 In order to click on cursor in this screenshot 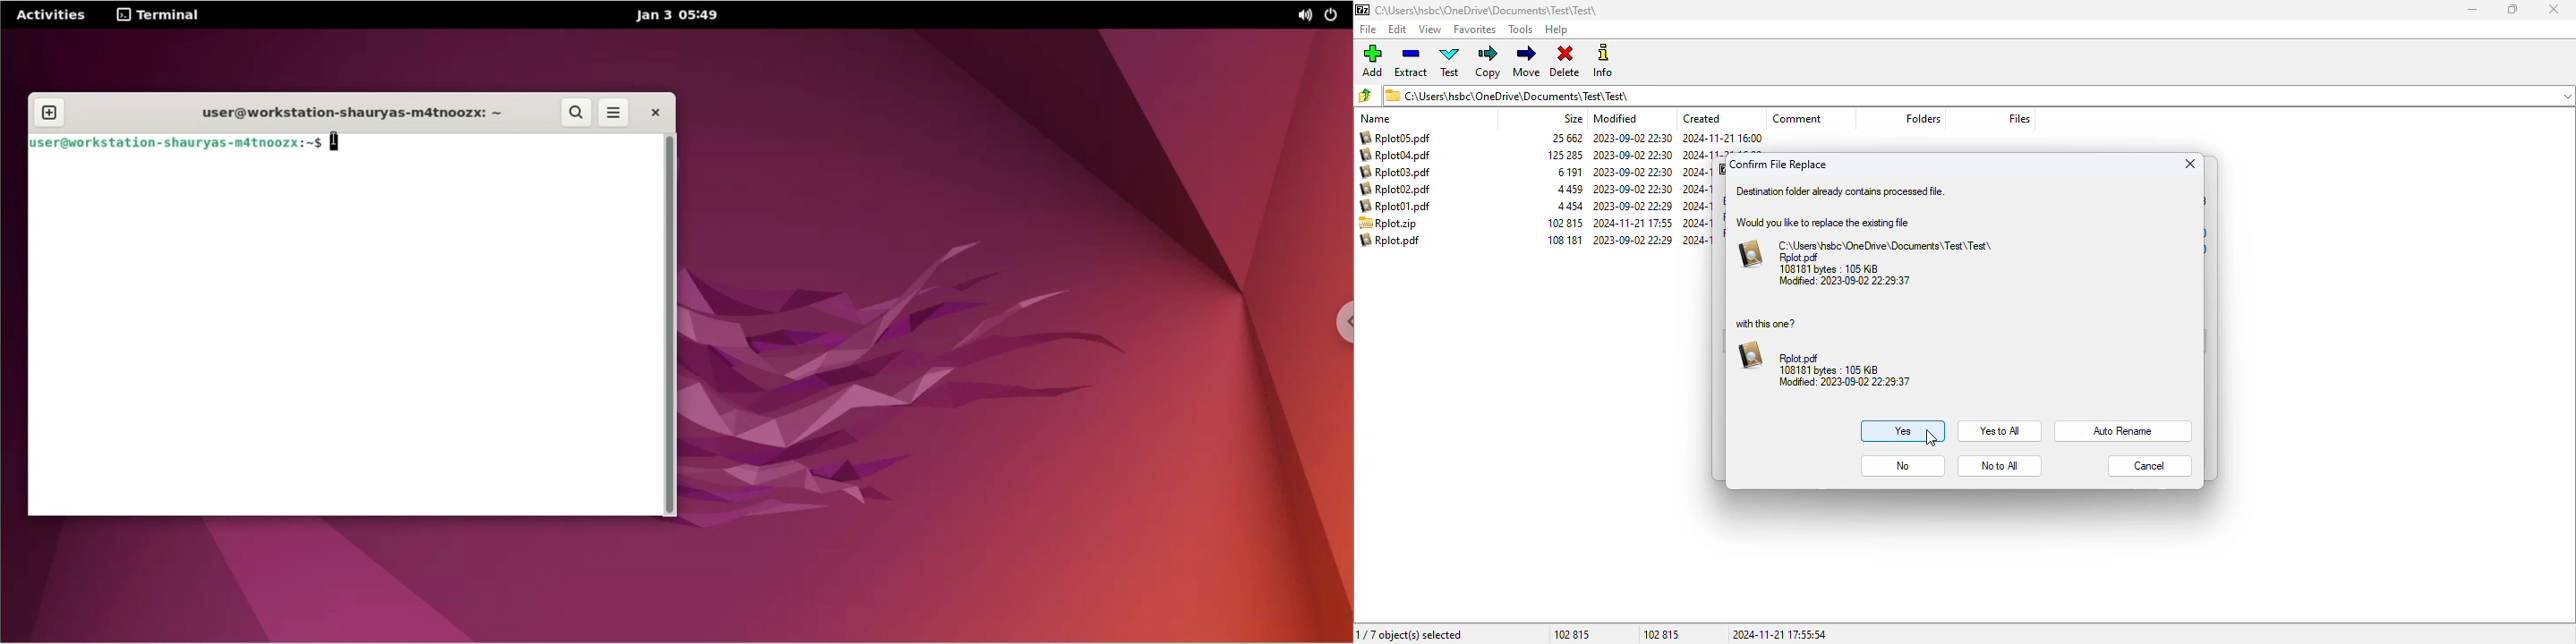, I will do `click(1932, 437)`.